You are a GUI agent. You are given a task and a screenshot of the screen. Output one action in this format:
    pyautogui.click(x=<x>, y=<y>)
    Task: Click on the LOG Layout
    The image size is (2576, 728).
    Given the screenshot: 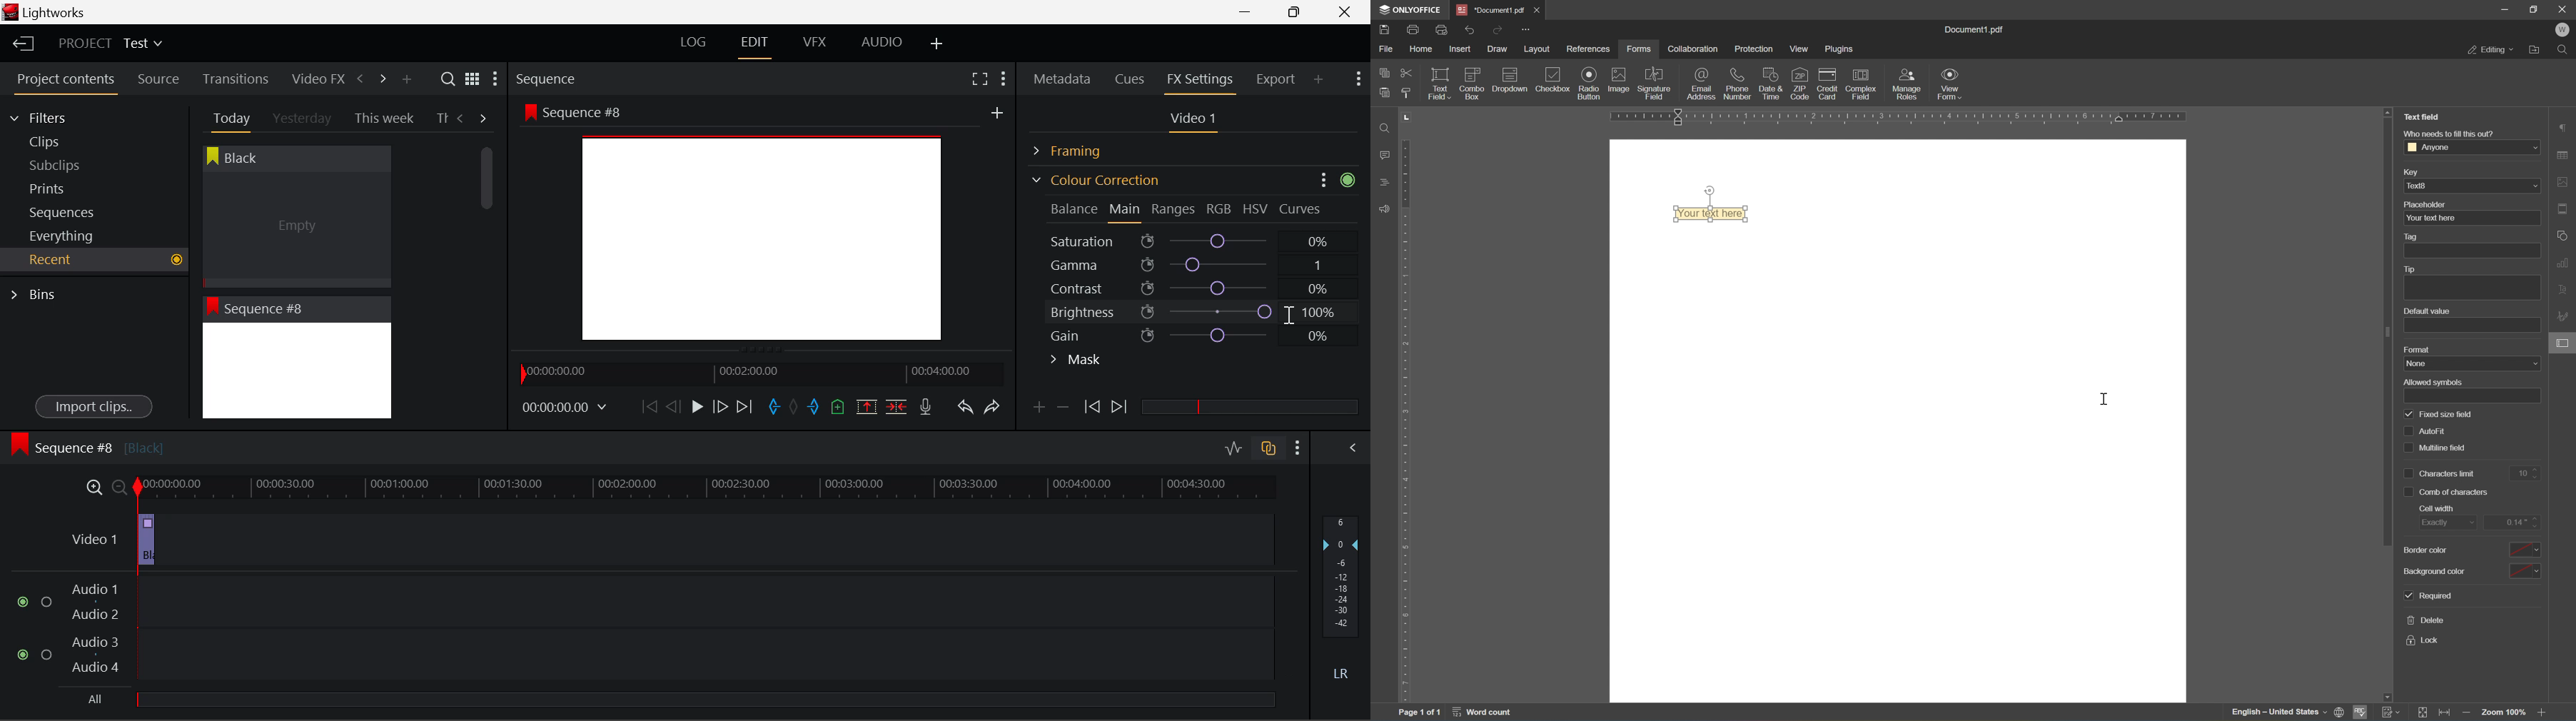 What is the action you would take?
    pyautogui.click(x=692, y=41)
    